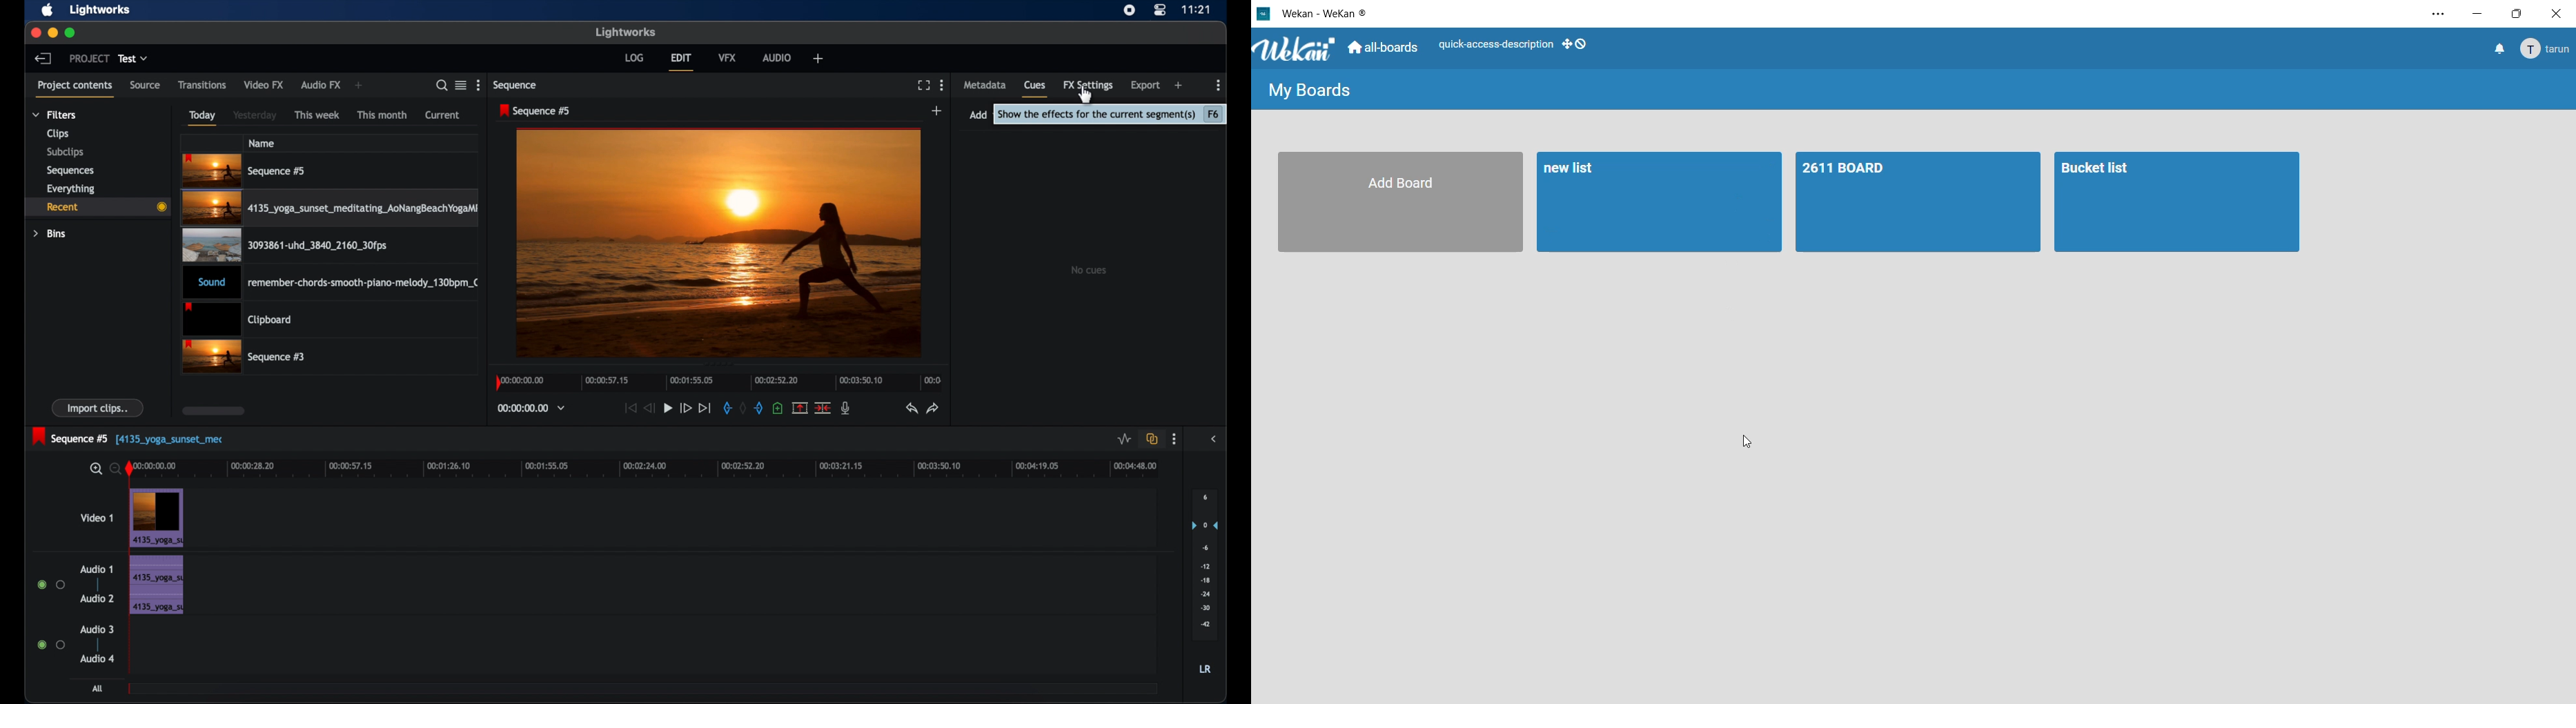 Image resolution: width=2576 pixels, height=728 pixels. I want to click on test dropdown, so click(133, 58).